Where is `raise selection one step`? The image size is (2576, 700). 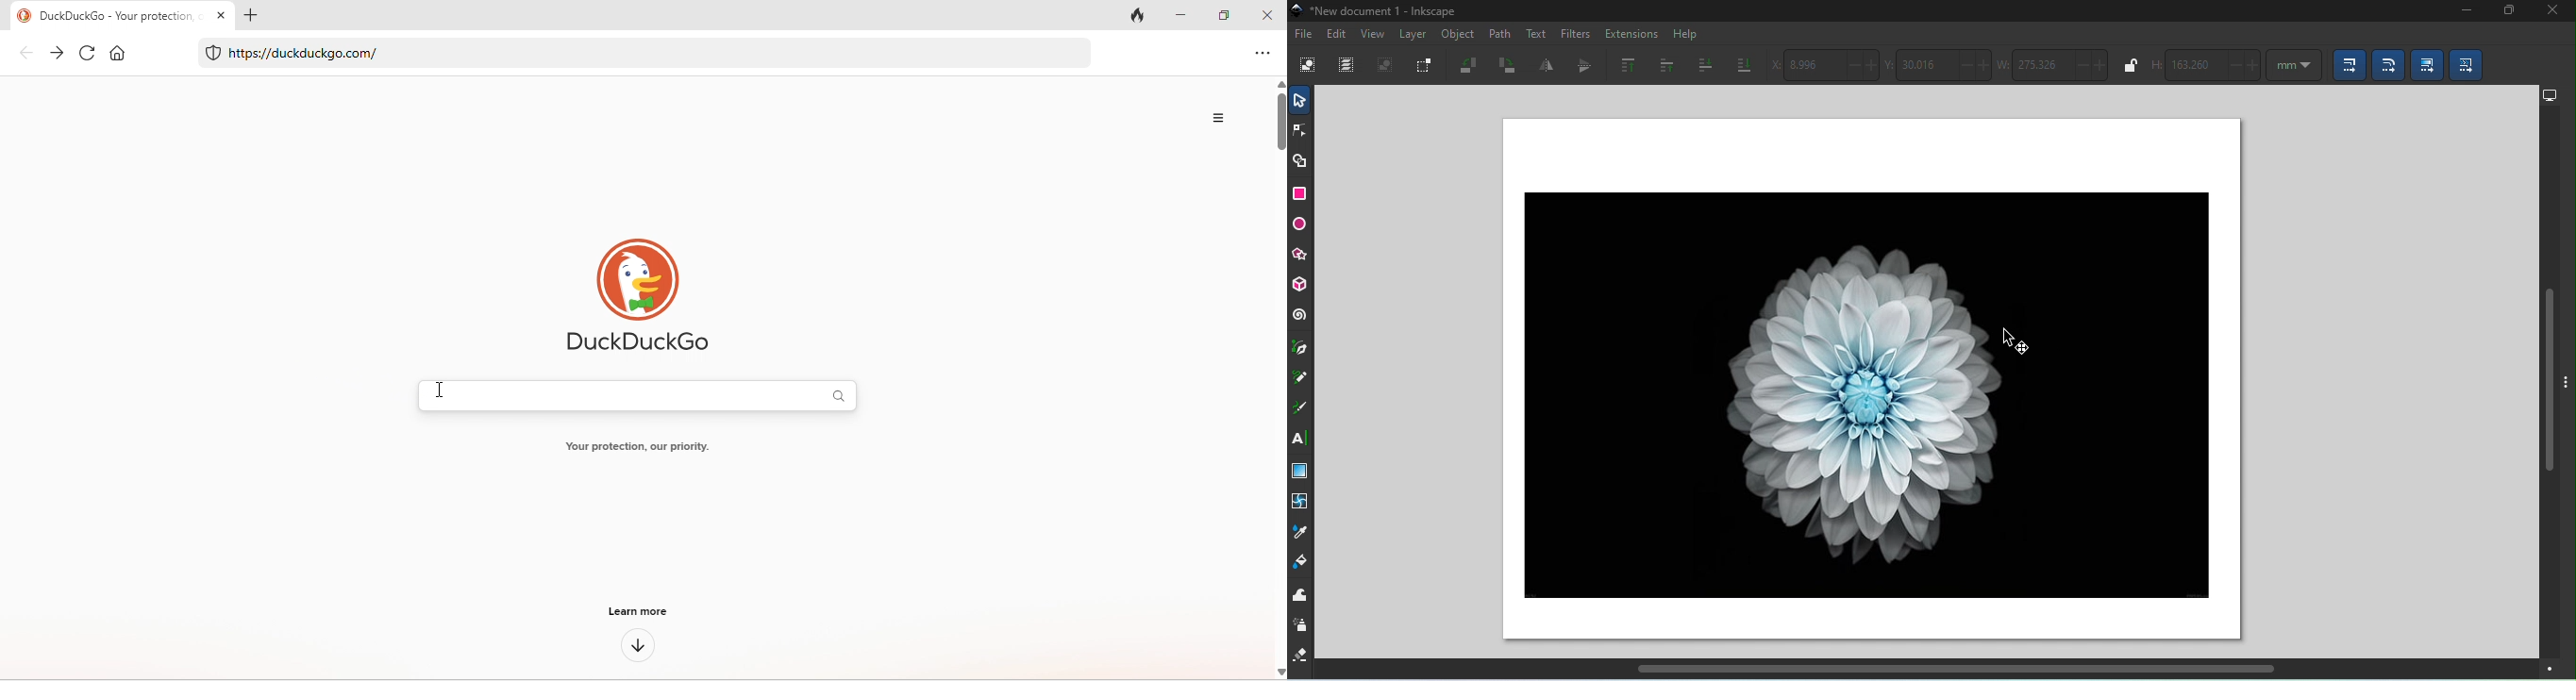
raise selection one step is located at coordinates (1664, 64).